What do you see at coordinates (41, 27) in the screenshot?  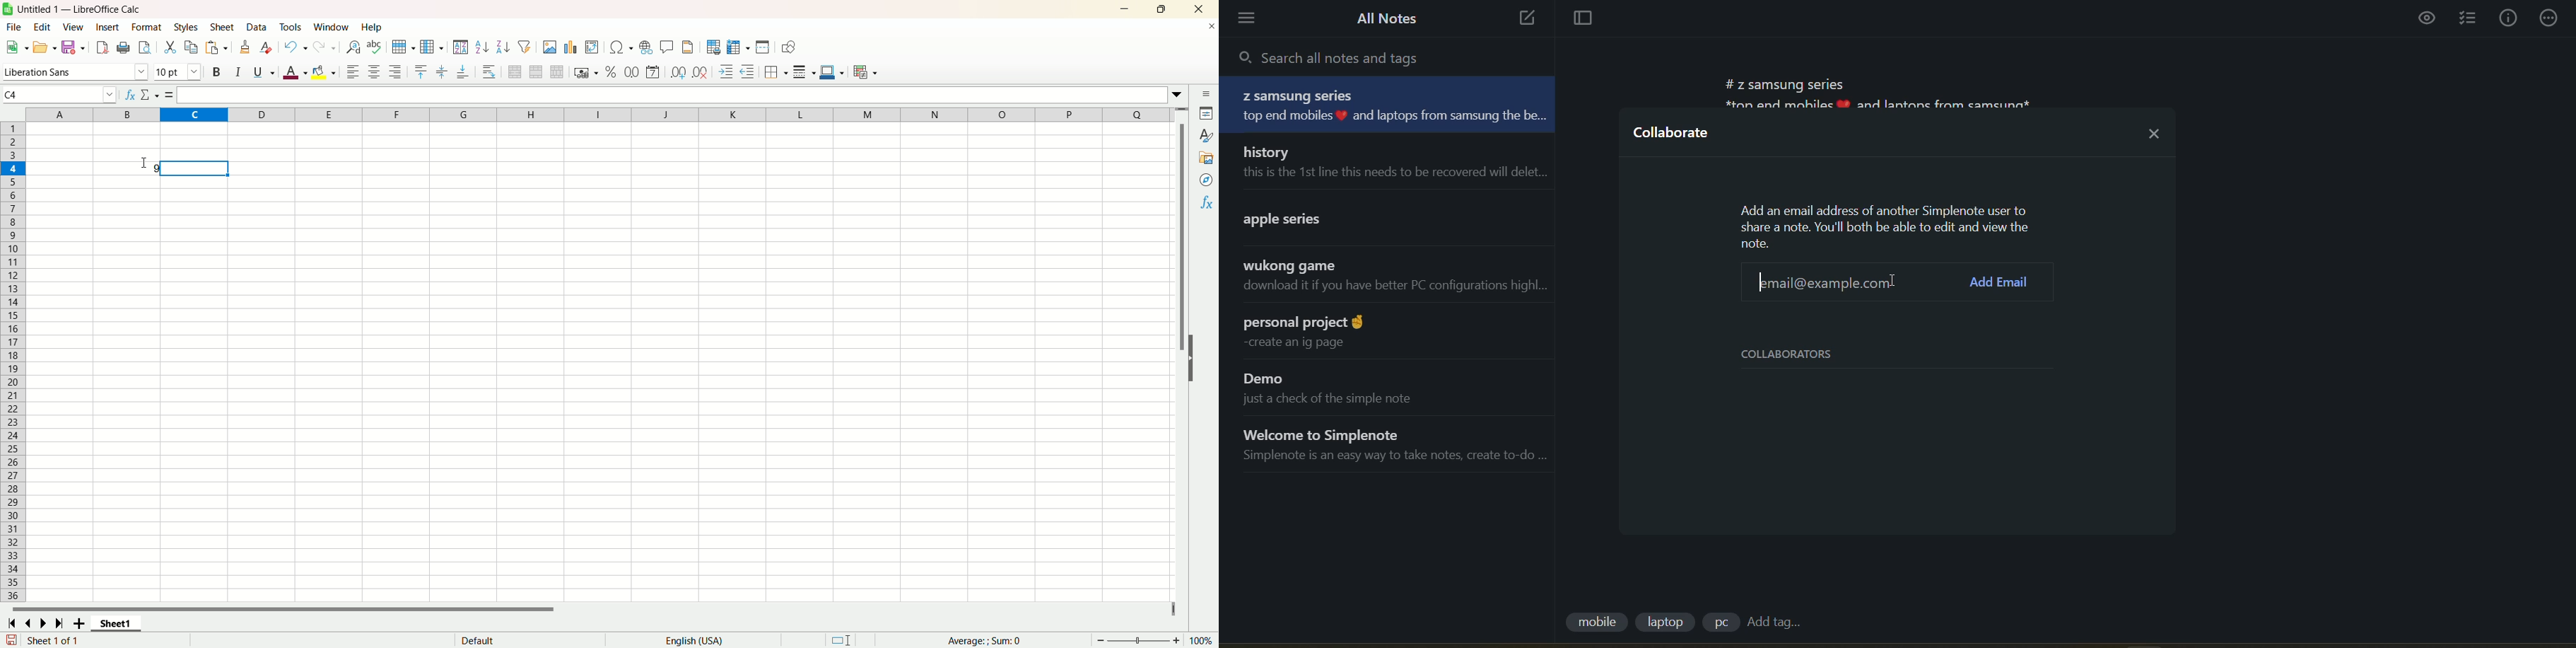 I see `edit` at bounding box center [41, 27].